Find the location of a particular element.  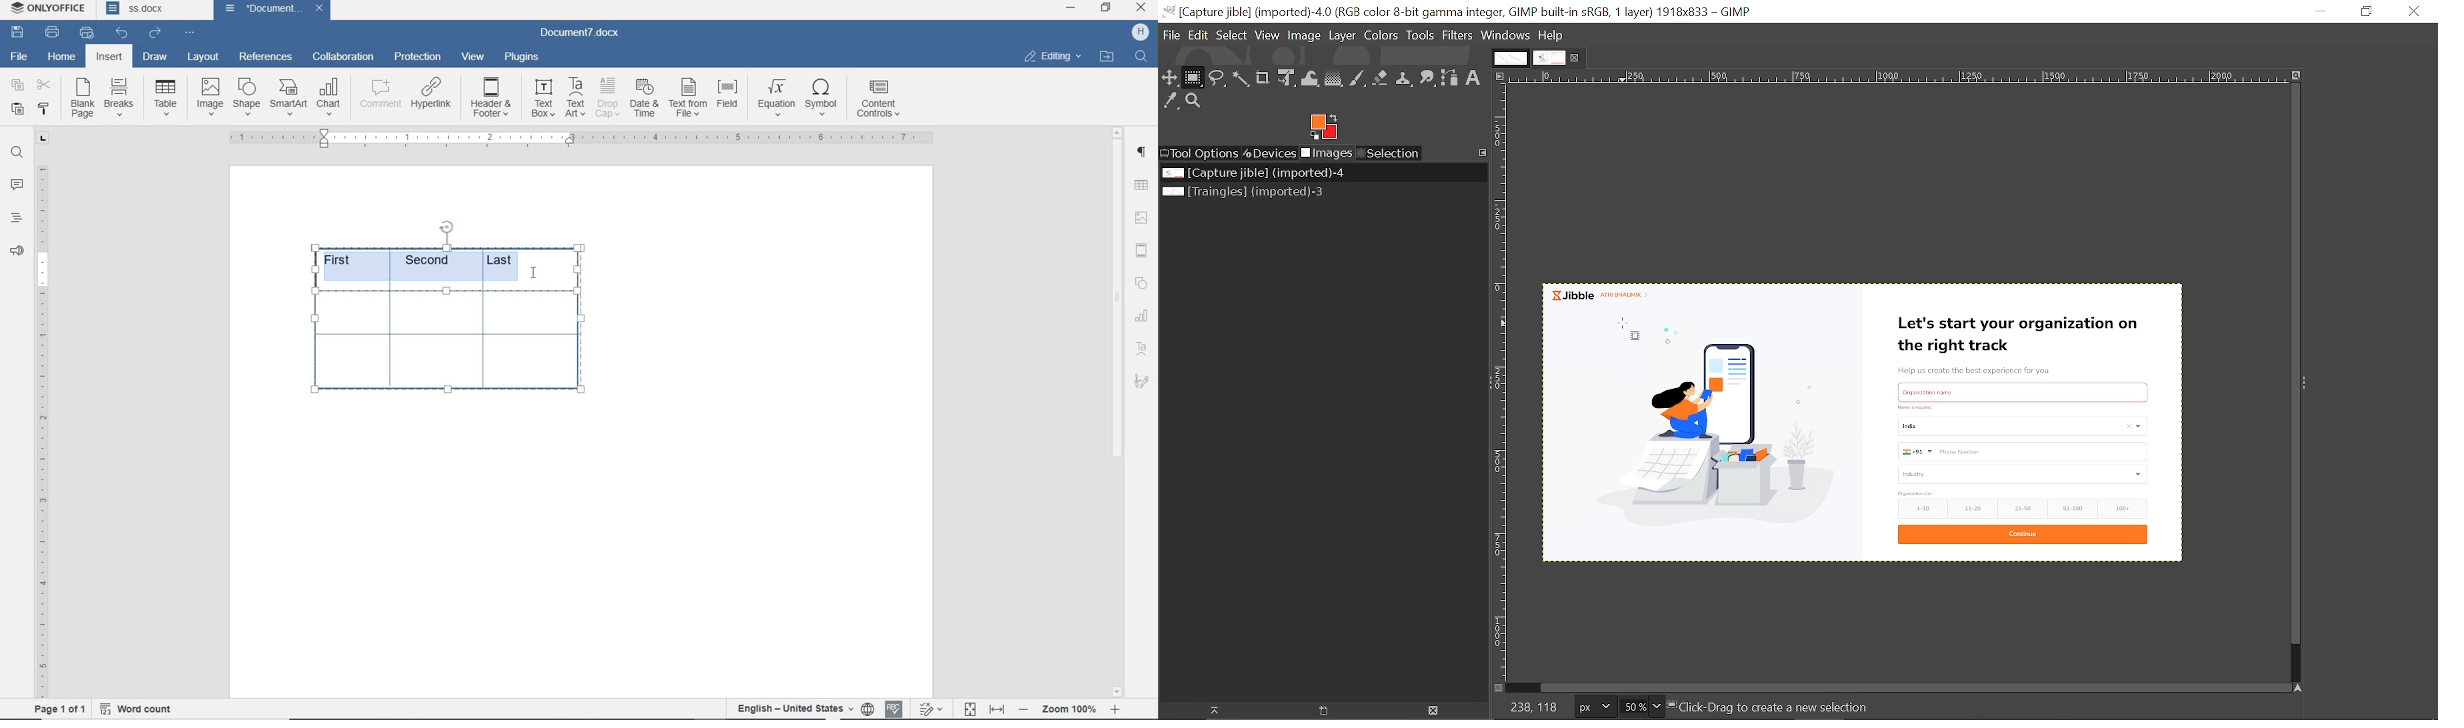

protection is located at coordinates (417, 57).